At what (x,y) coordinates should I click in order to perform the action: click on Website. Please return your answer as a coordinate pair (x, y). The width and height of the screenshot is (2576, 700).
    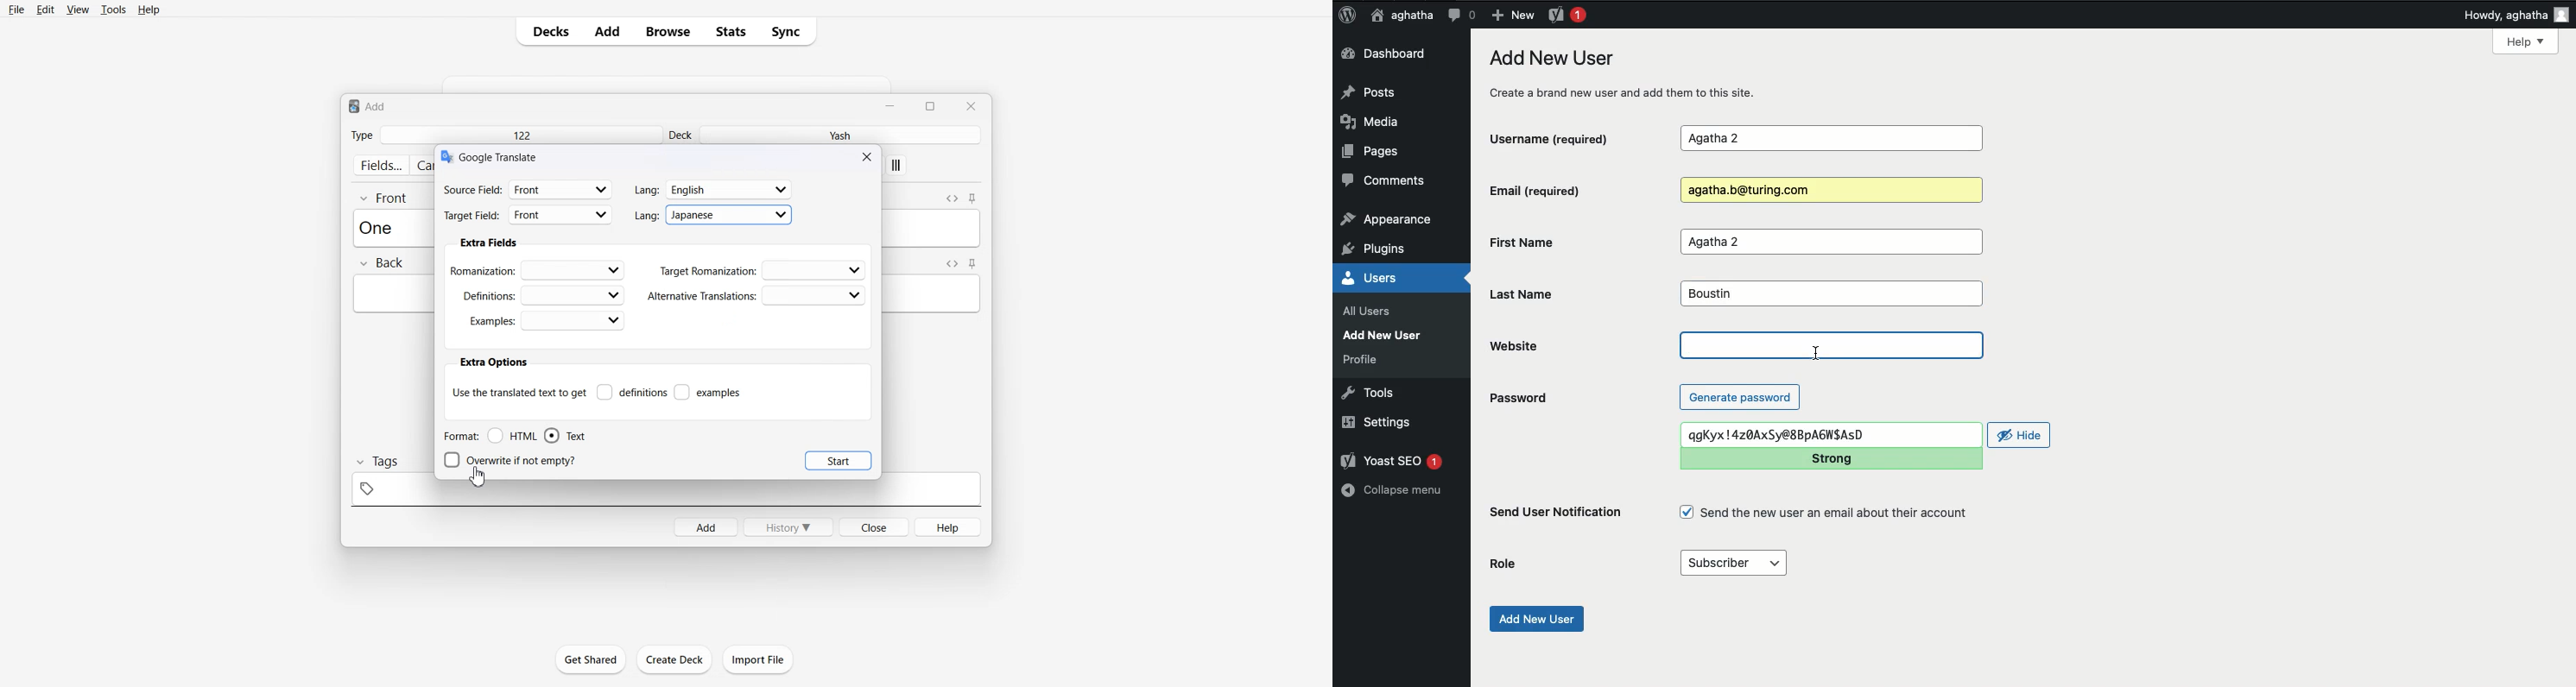
    Looking at the image, I should click on (1556, 345).